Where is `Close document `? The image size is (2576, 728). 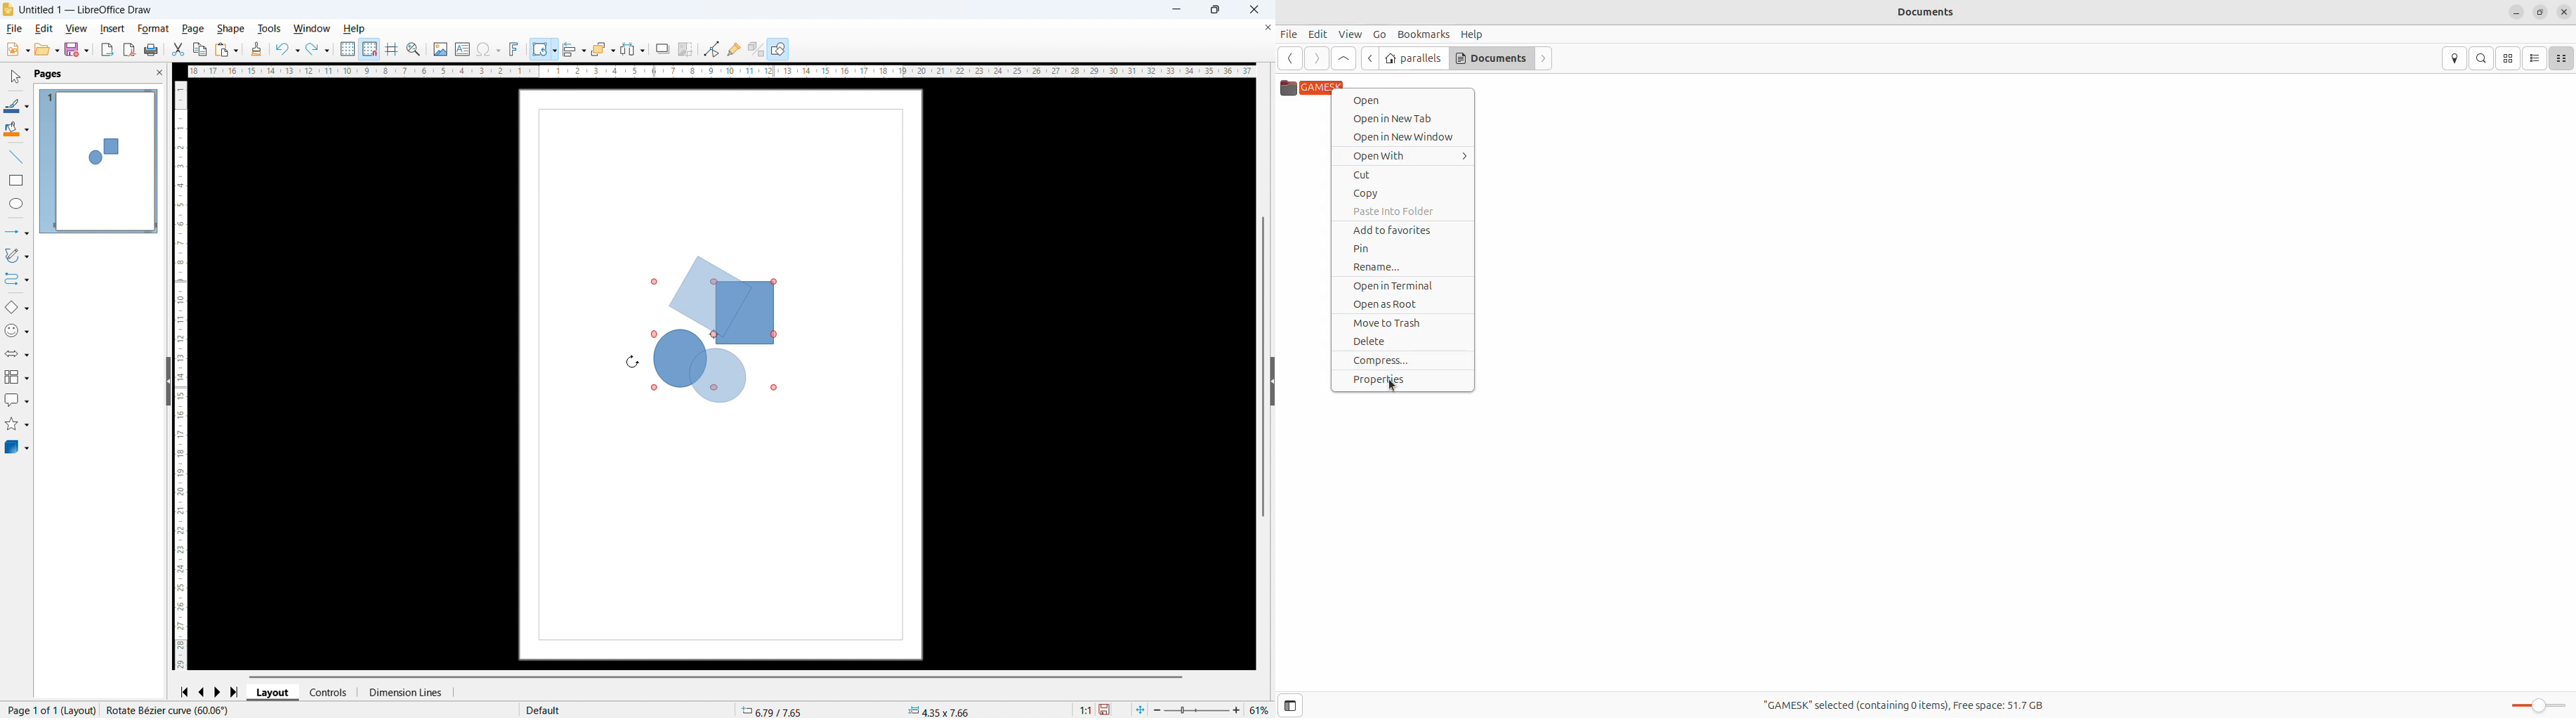 Close document  is located at coordinates (1268, 27).